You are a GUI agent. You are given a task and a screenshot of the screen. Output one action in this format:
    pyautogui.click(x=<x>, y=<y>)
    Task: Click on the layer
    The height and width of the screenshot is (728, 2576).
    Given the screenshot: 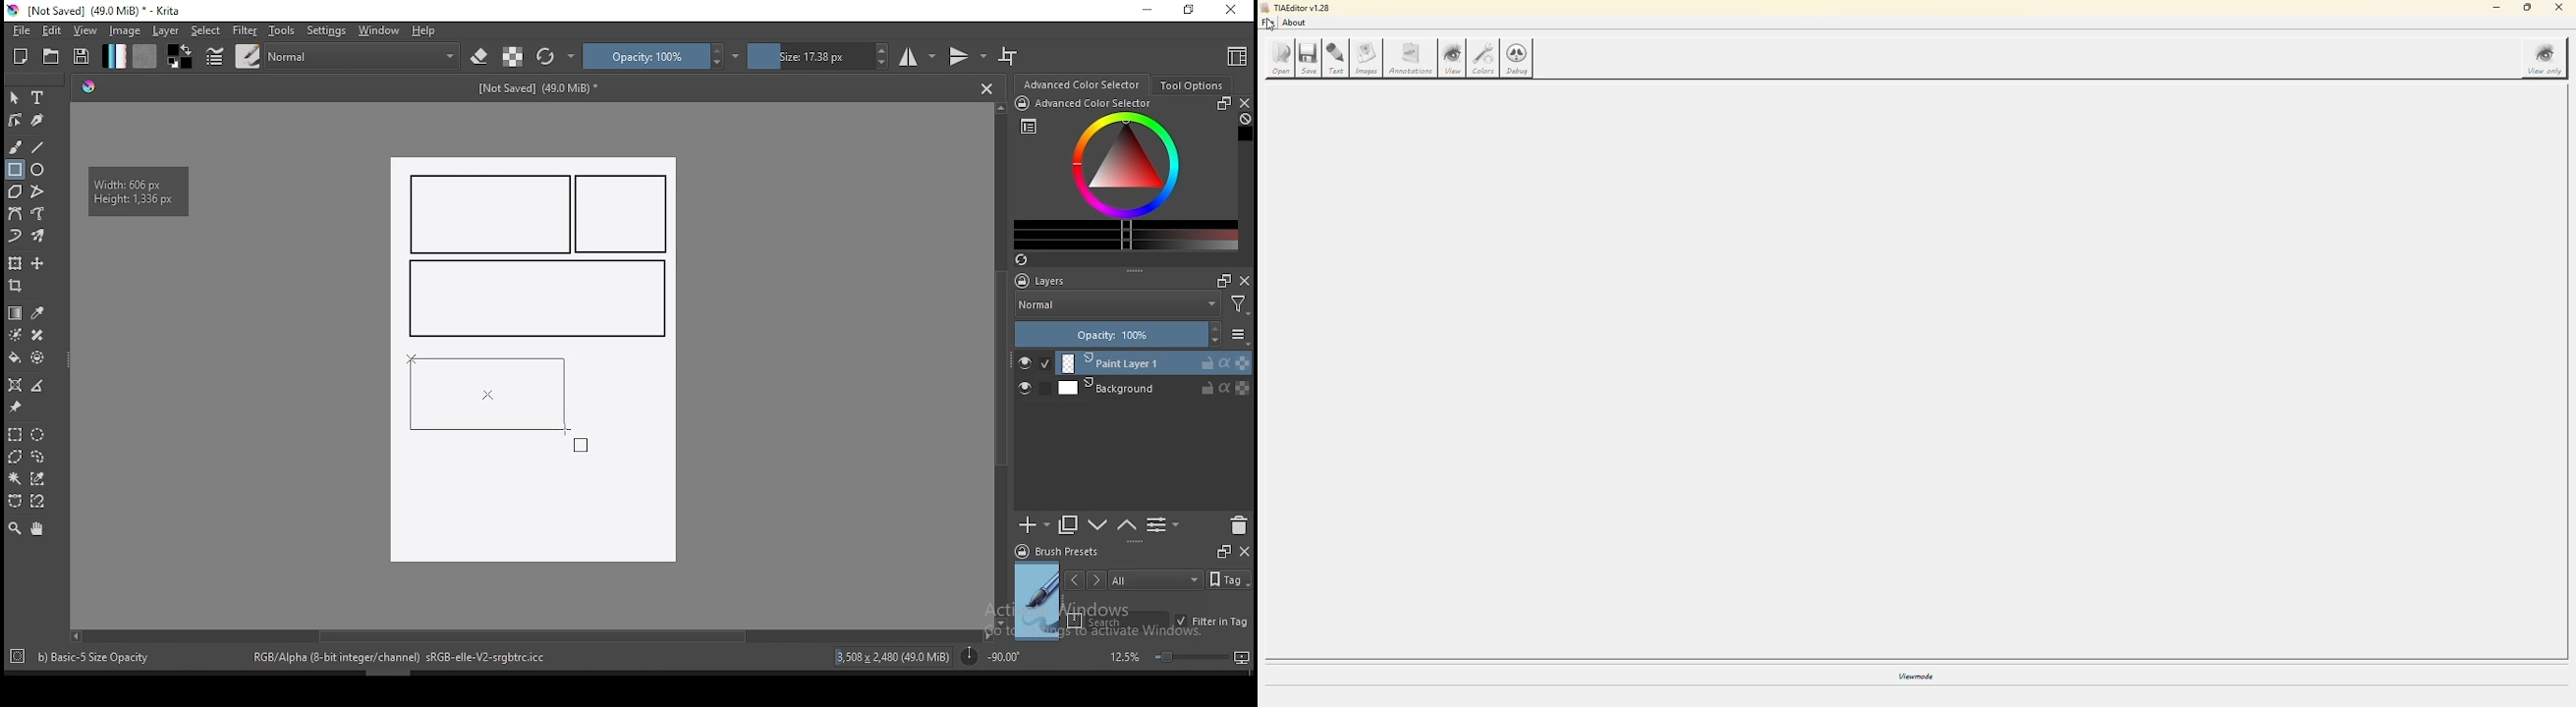 What is the action you would take?
    pyautogui.click(x=167, y=30)
    